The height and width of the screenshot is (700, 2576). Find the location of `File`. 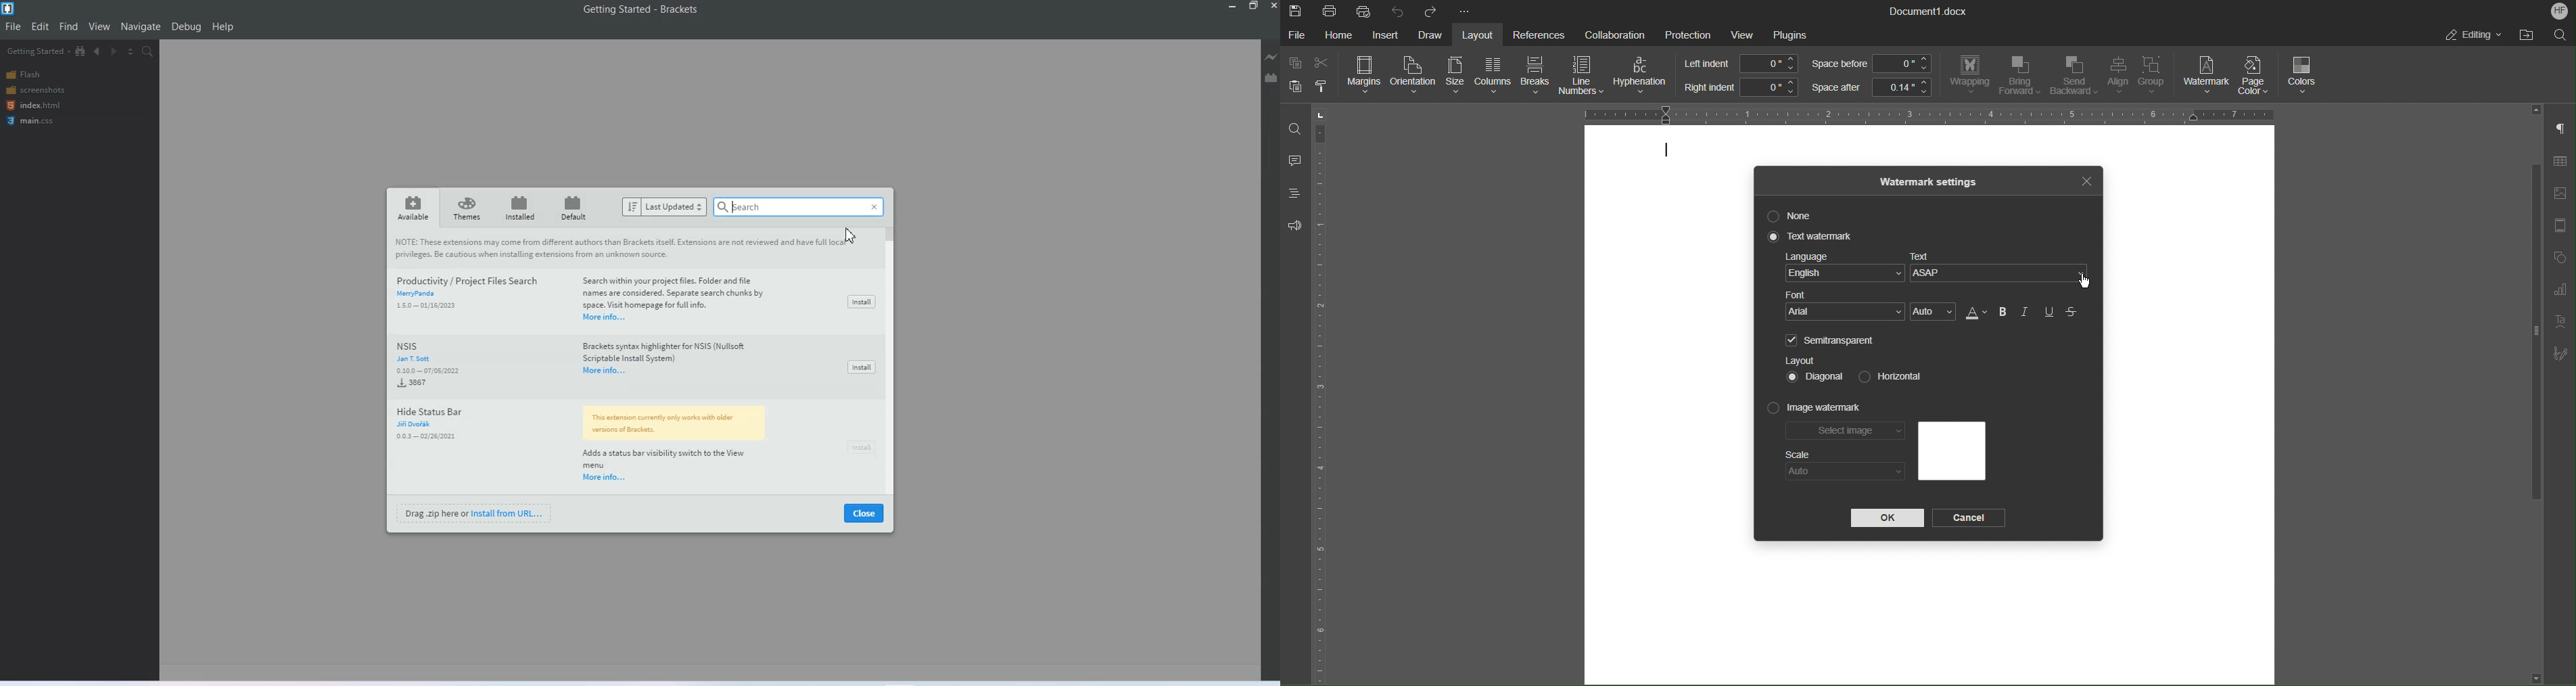

File is located at coordinates (13, 27).